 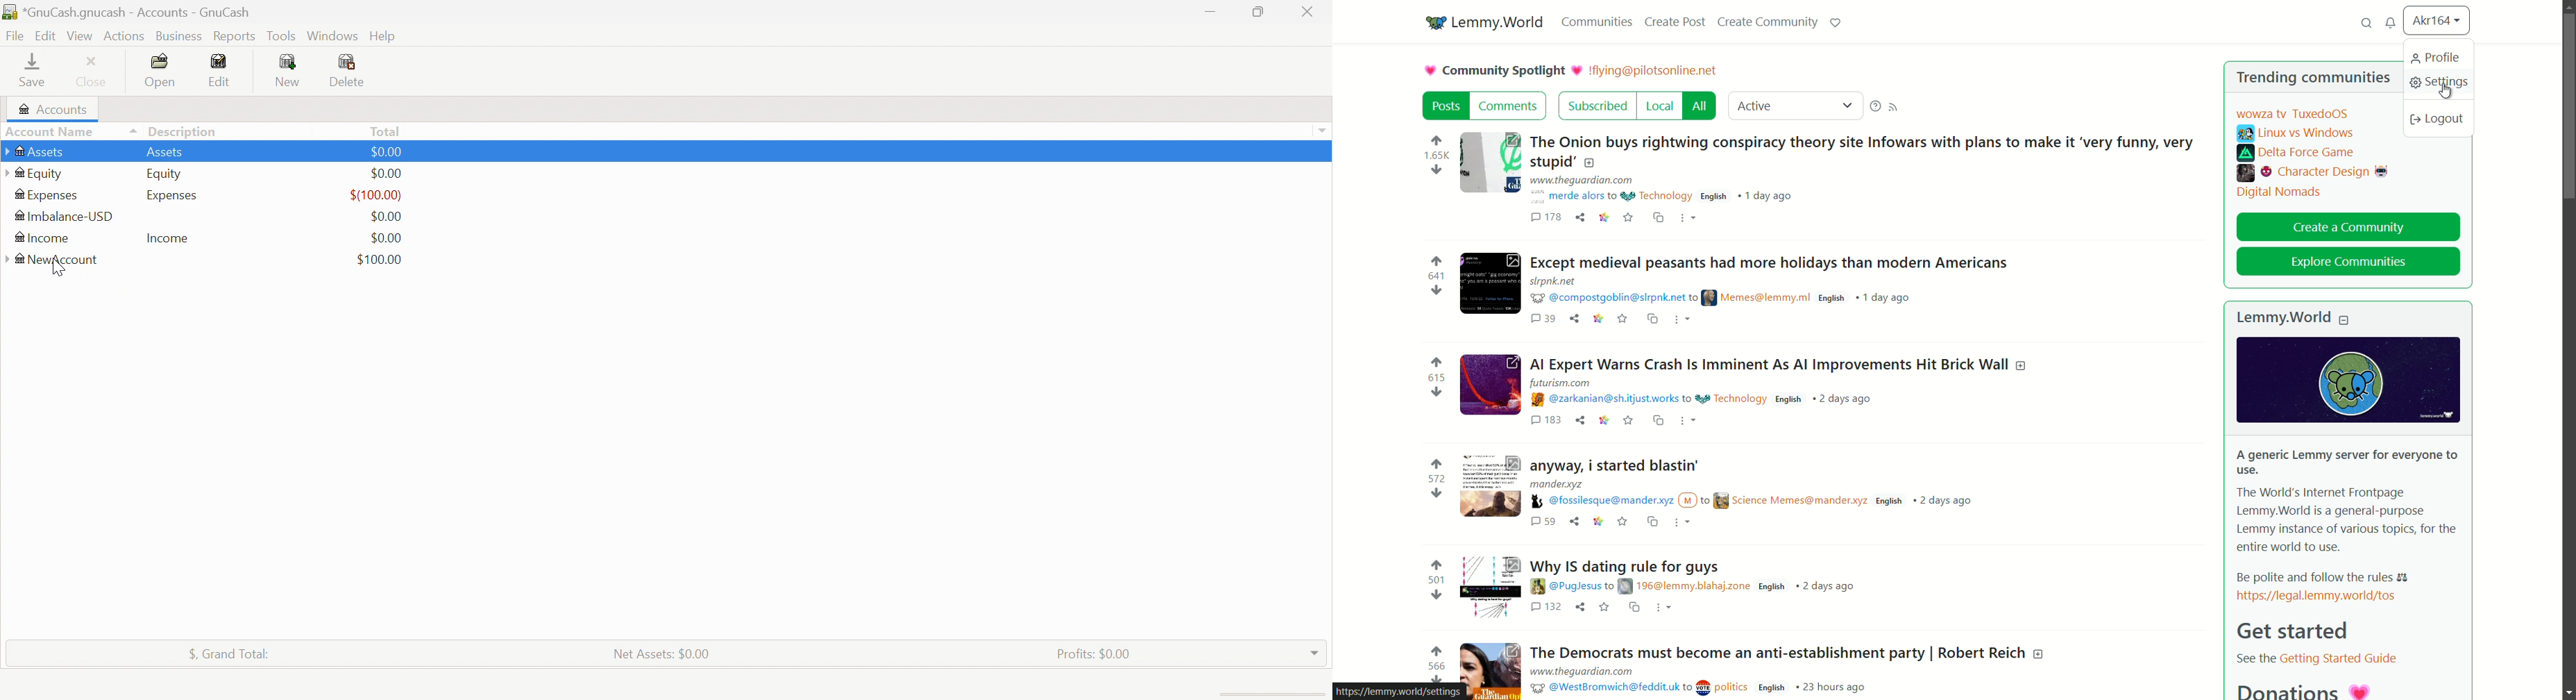 I want to click on community spotlight, so click(x=1506, y=71).